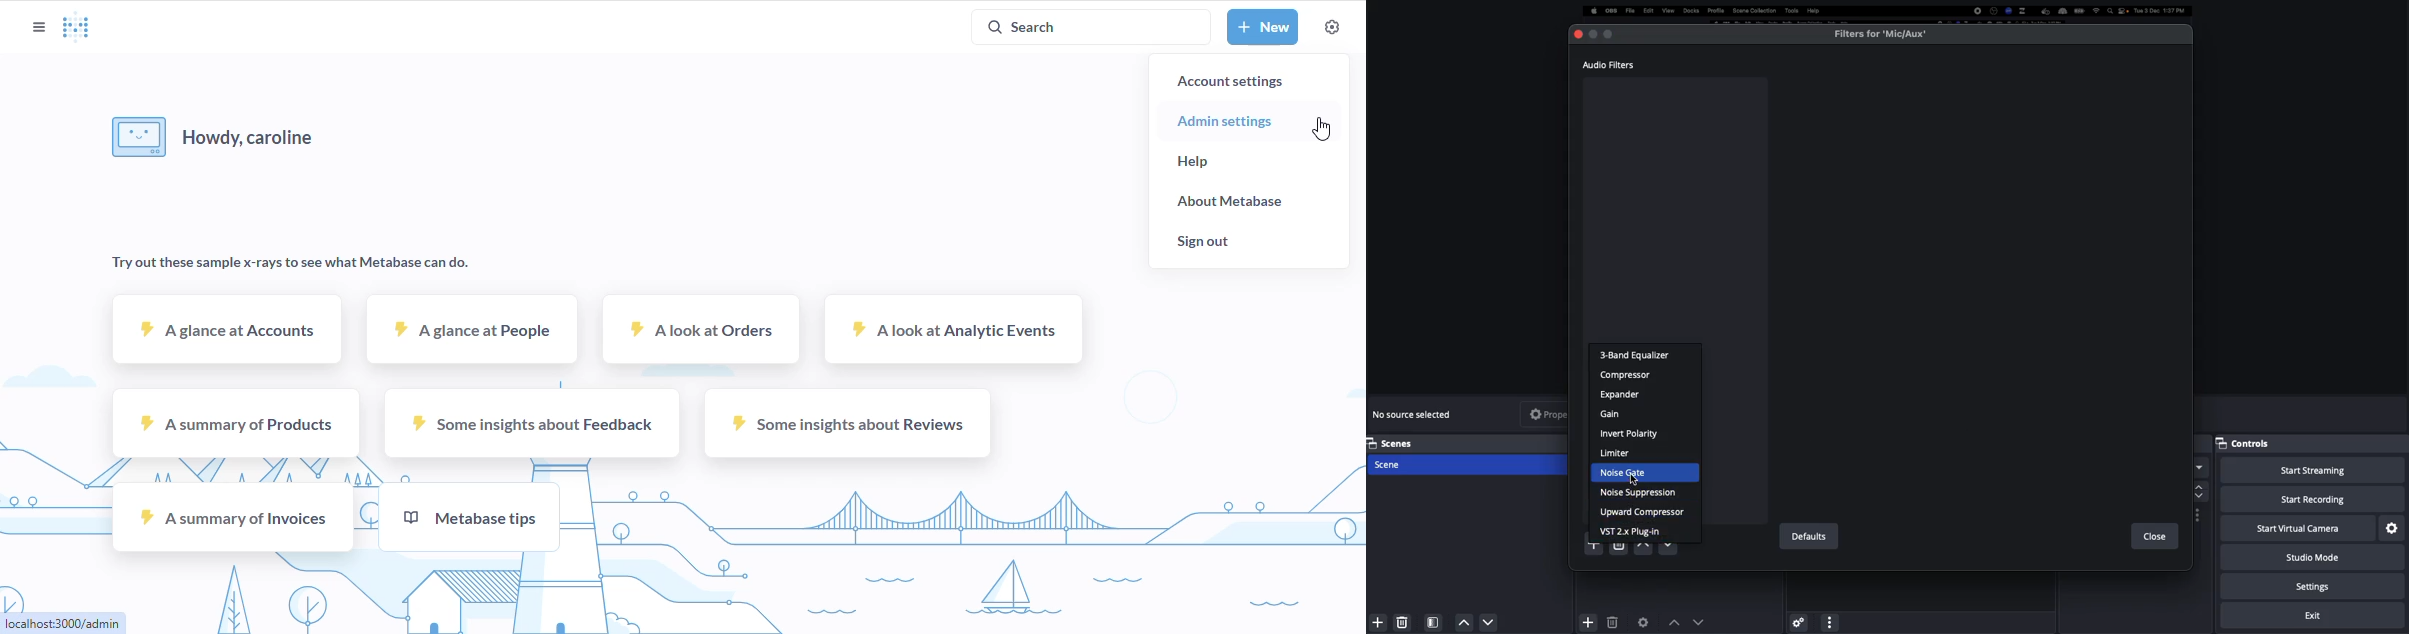  What do you see at coordinates (1630, 375) in the screenshot?
I see `Compressor` at bounding box center [1630, 375].